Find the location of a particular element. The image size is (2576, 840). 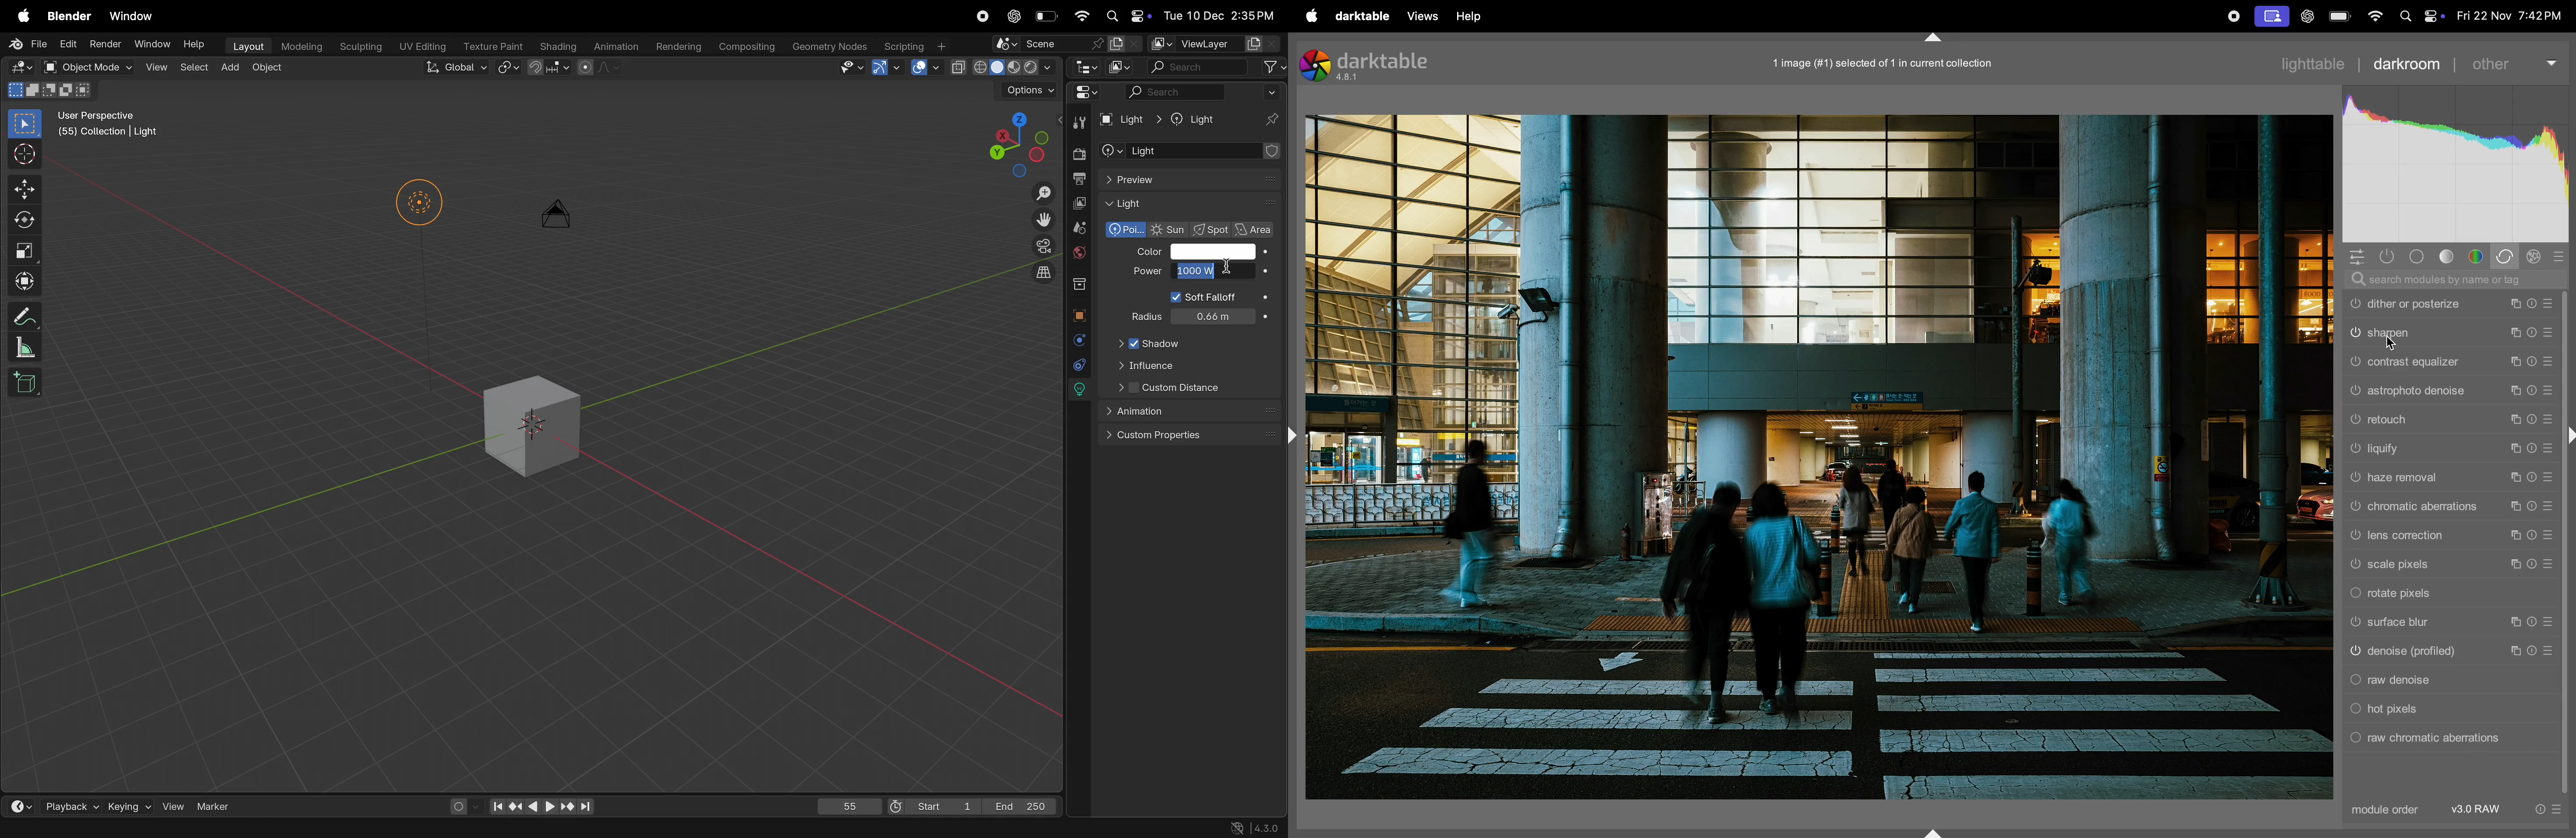

Render is located at coordinates (104, 44).